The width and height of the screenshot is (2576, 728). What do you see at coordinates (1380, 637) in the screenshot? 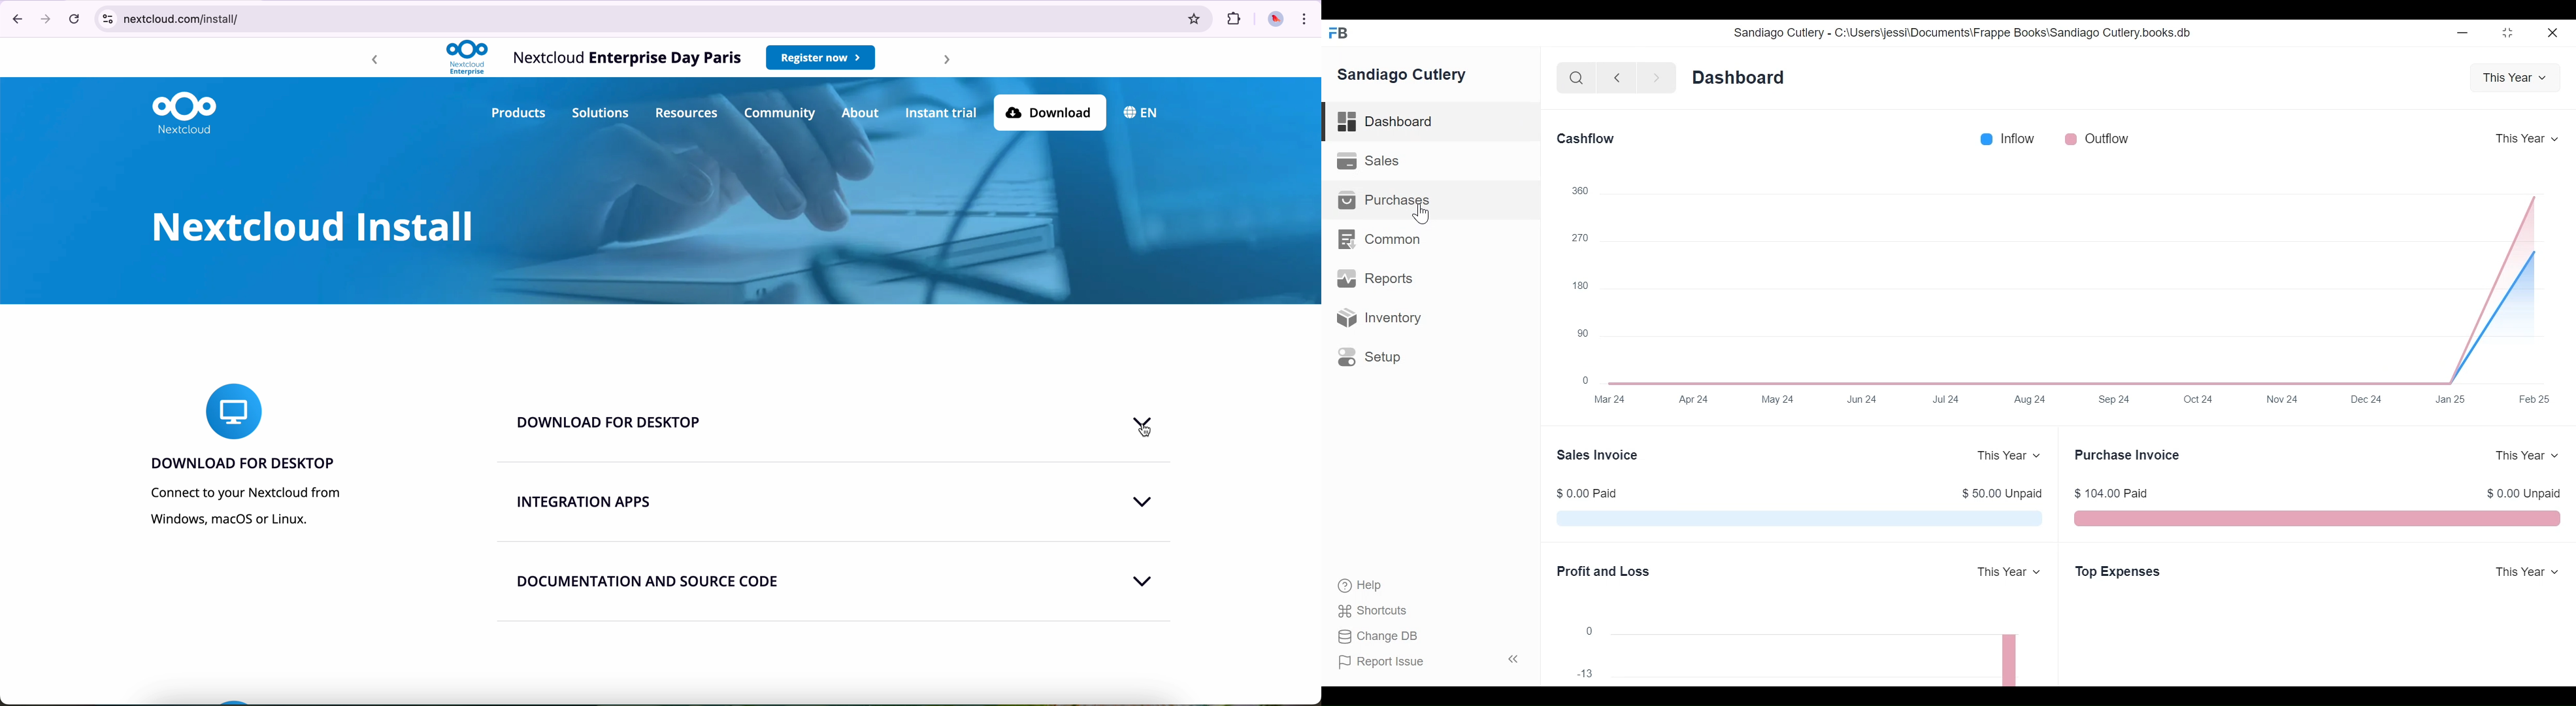
I see `Change DB` at bounding box center [1380, 637].